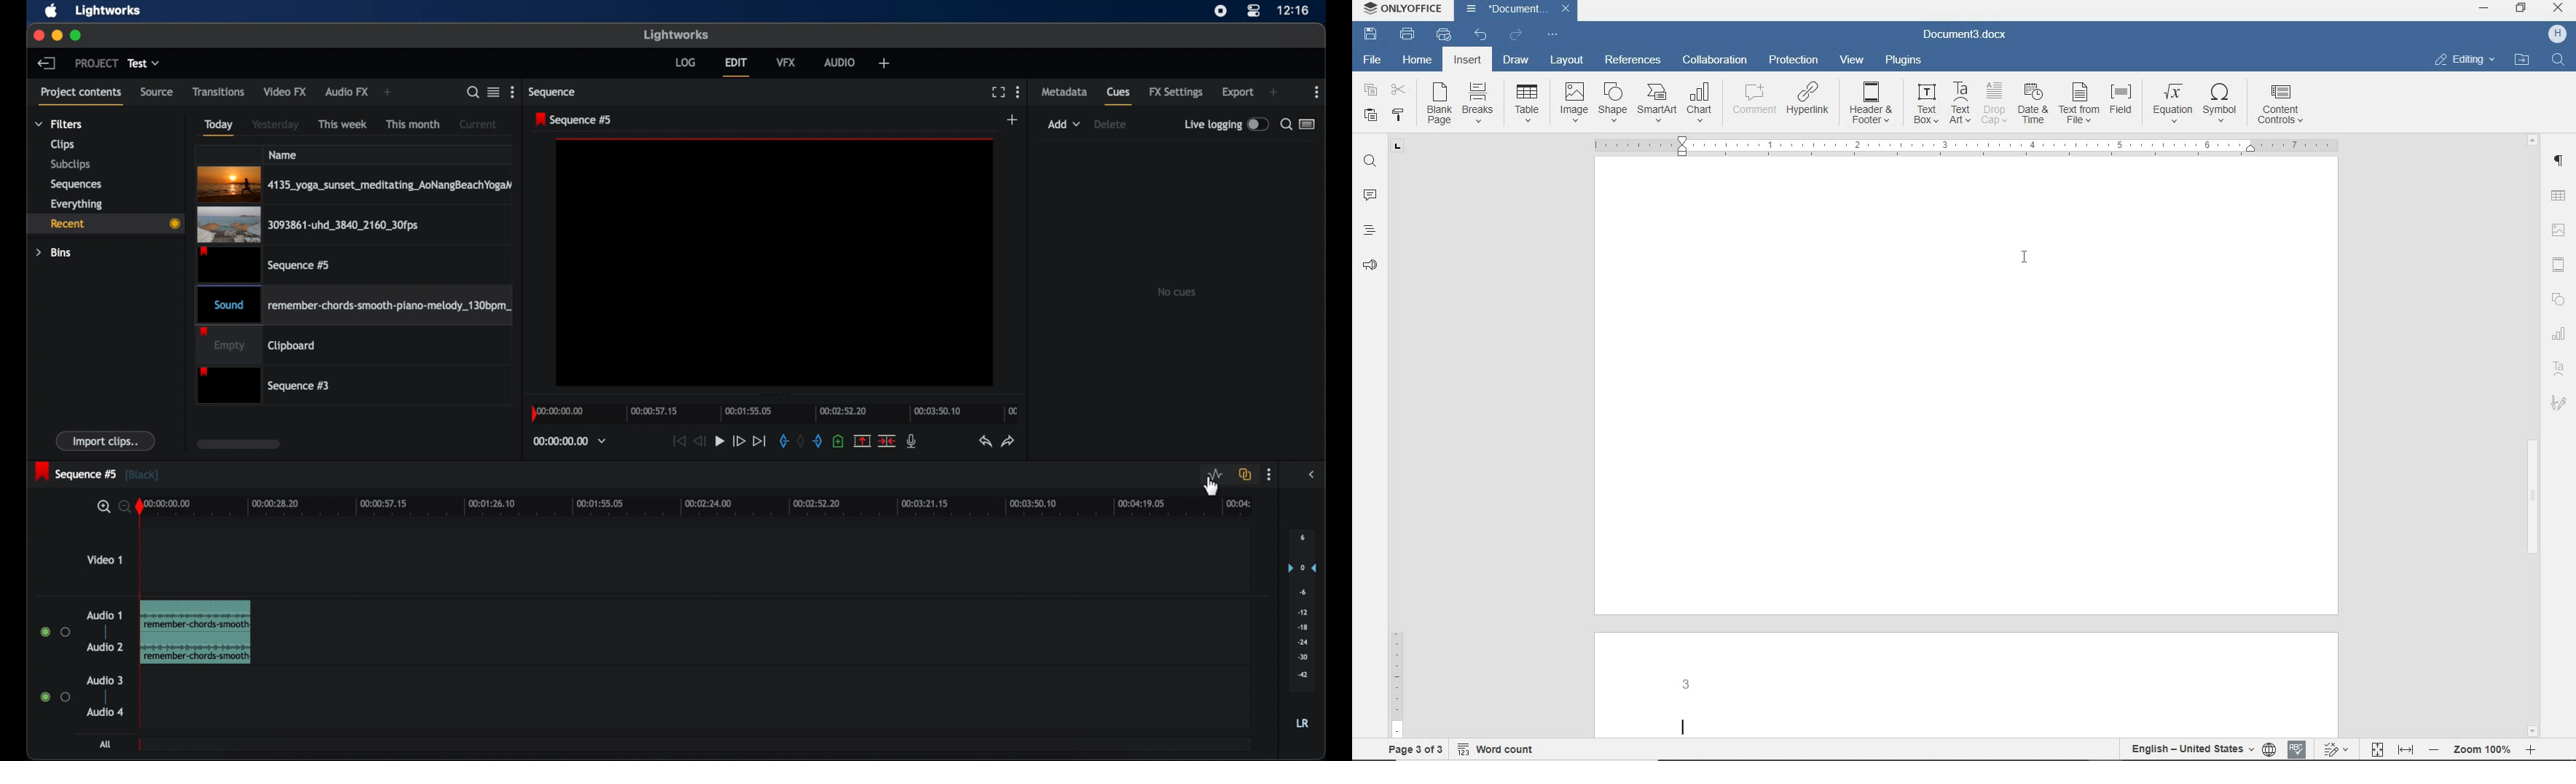  I want to click on COLLABORATION, so click(1715, 62).